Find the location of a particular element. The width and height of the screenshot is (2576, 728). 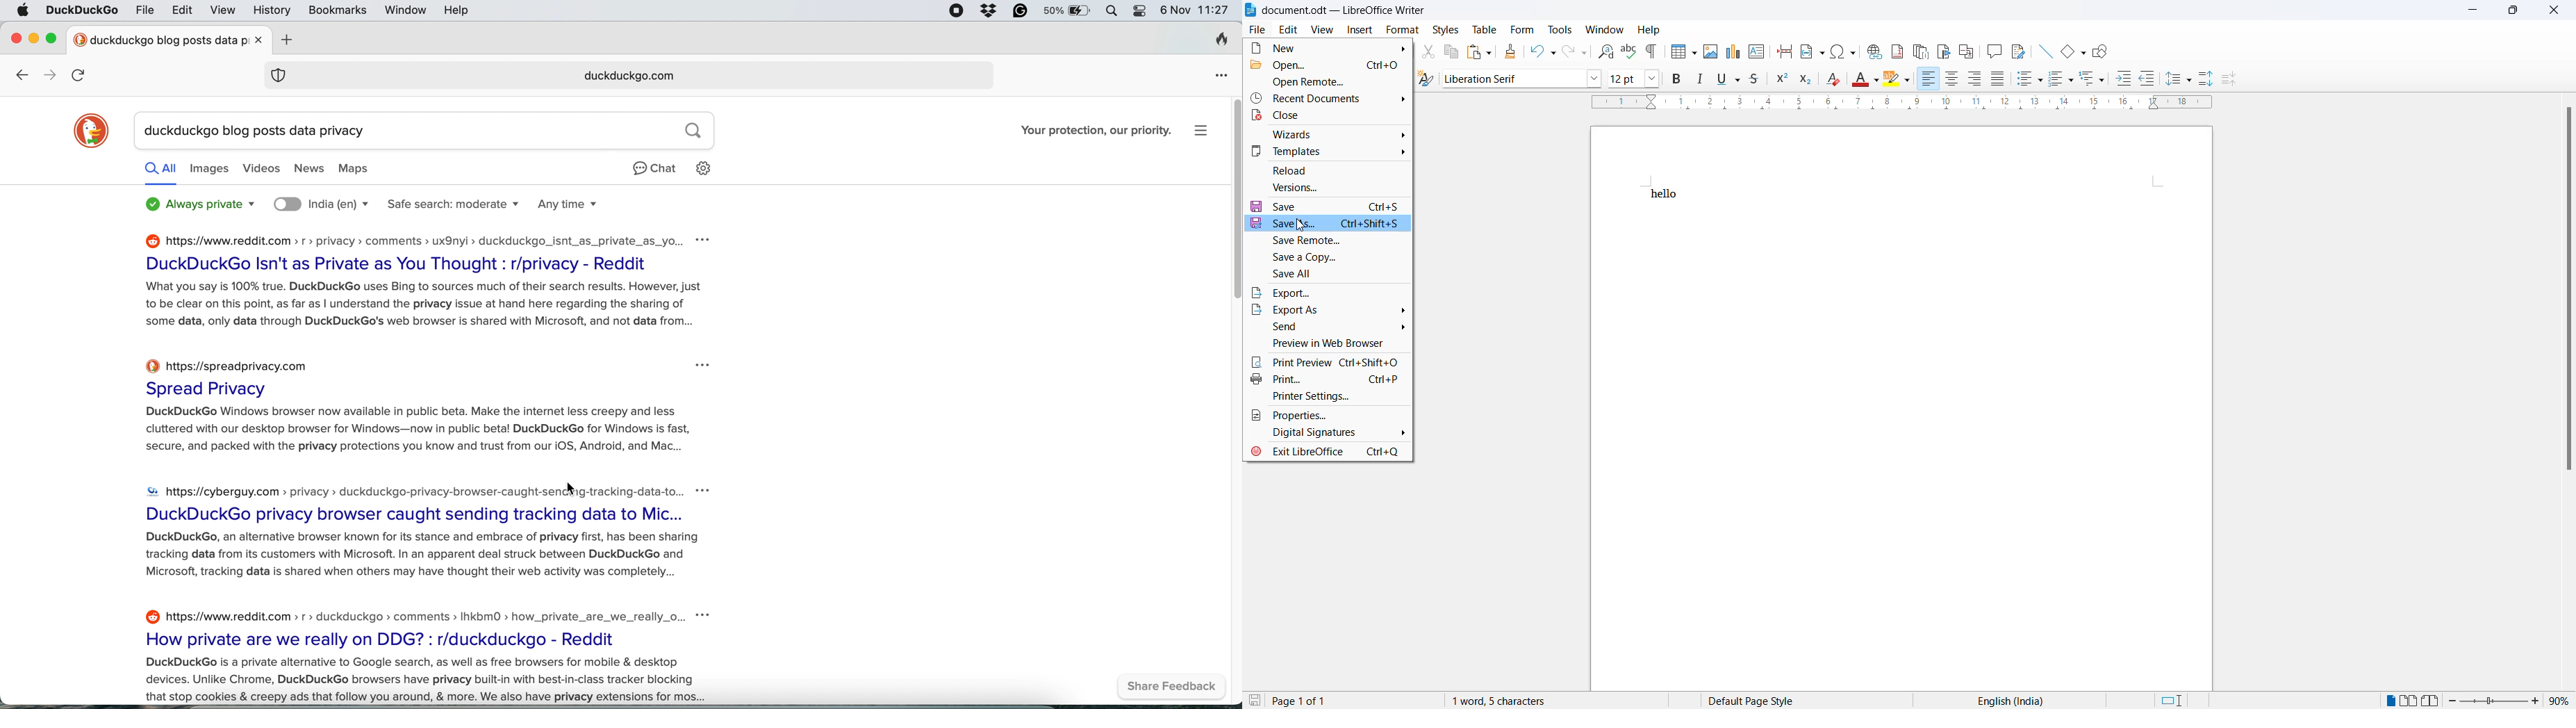

Insert image is located at coordinates (1708, 51).